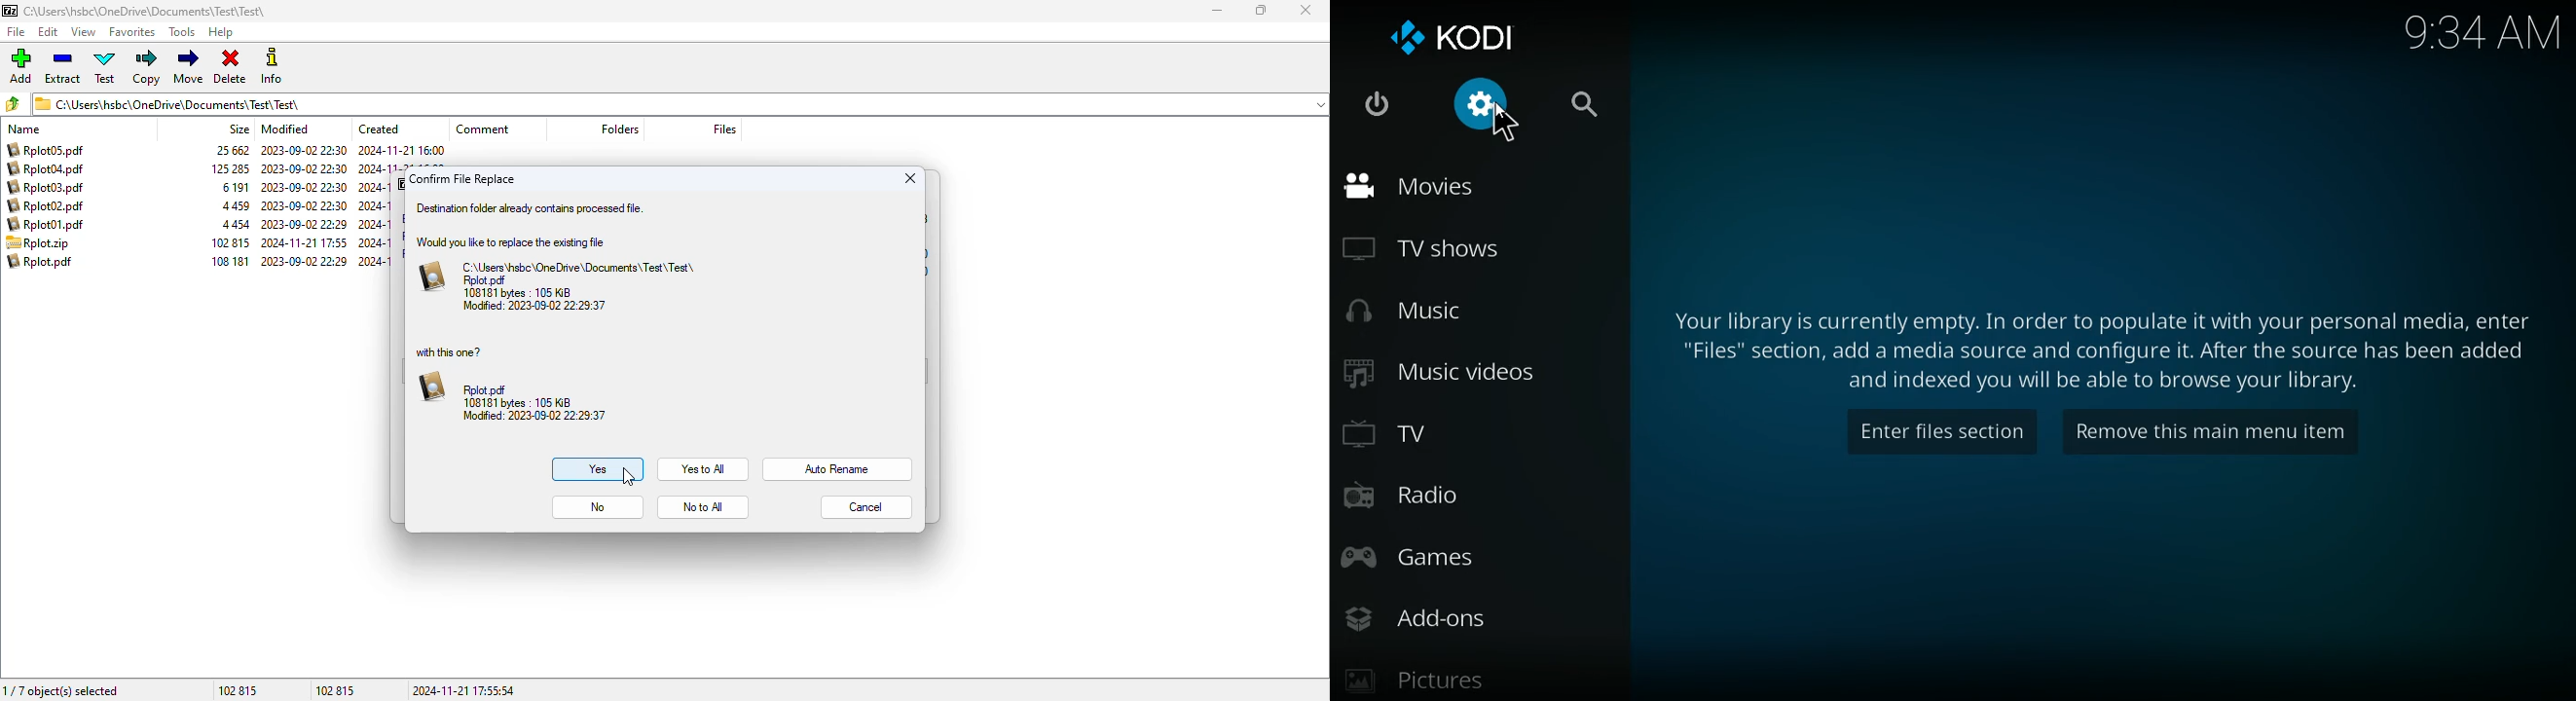 The image size is (2576, 728). What do you see at coordinates (49, 32) in the screenshot?
I see `edit` at bounding box center [49, 32].